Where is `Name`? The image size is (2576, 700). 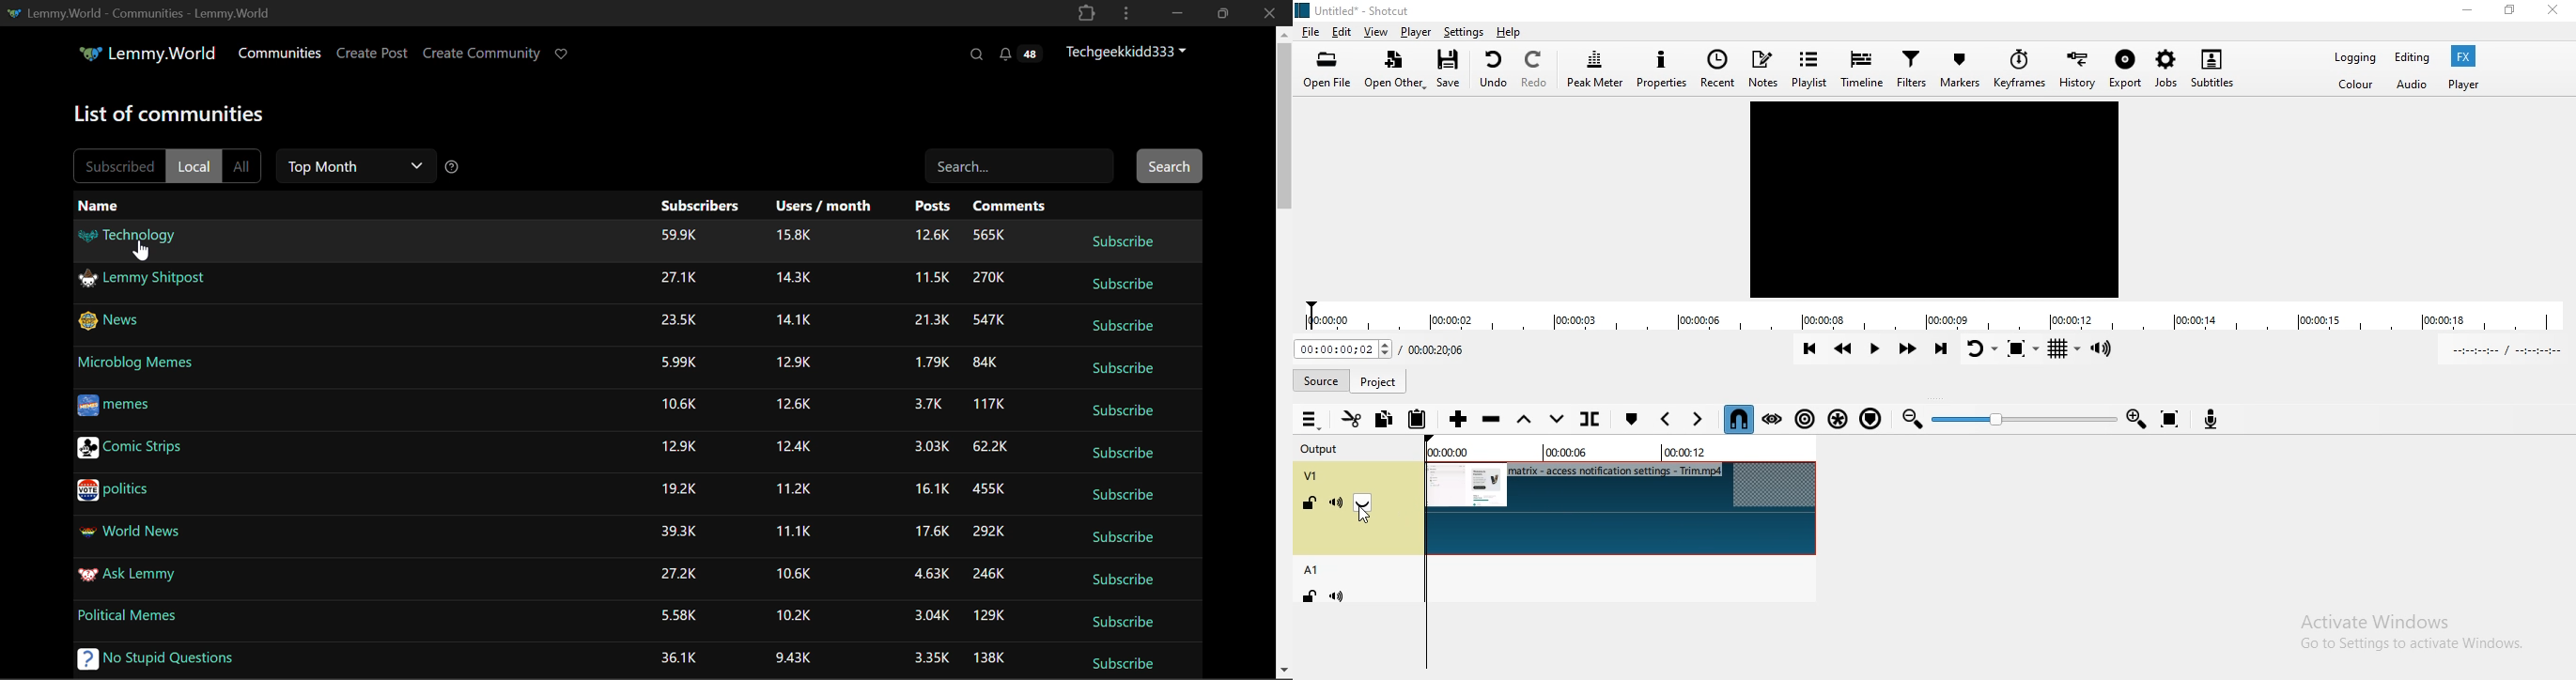 Name is located at coordinates (102, 207).